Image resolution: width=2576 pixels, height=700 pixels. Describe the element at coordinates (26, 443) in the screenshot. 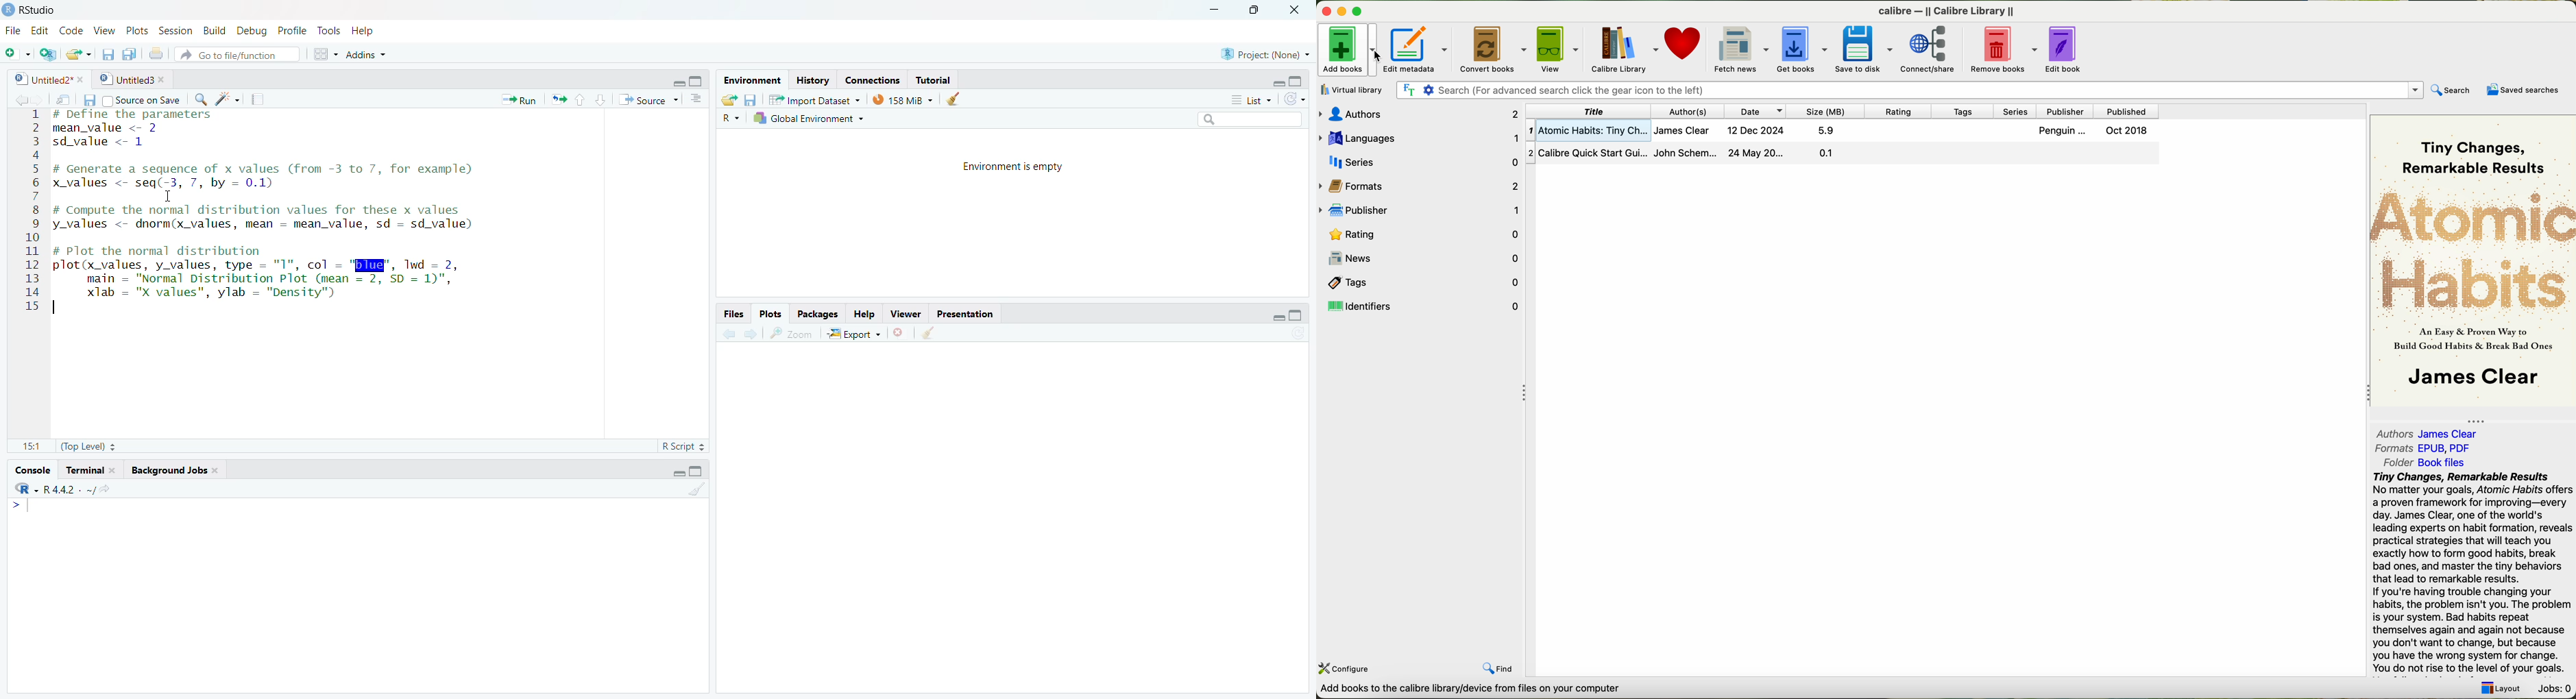

I see `11` at that location.